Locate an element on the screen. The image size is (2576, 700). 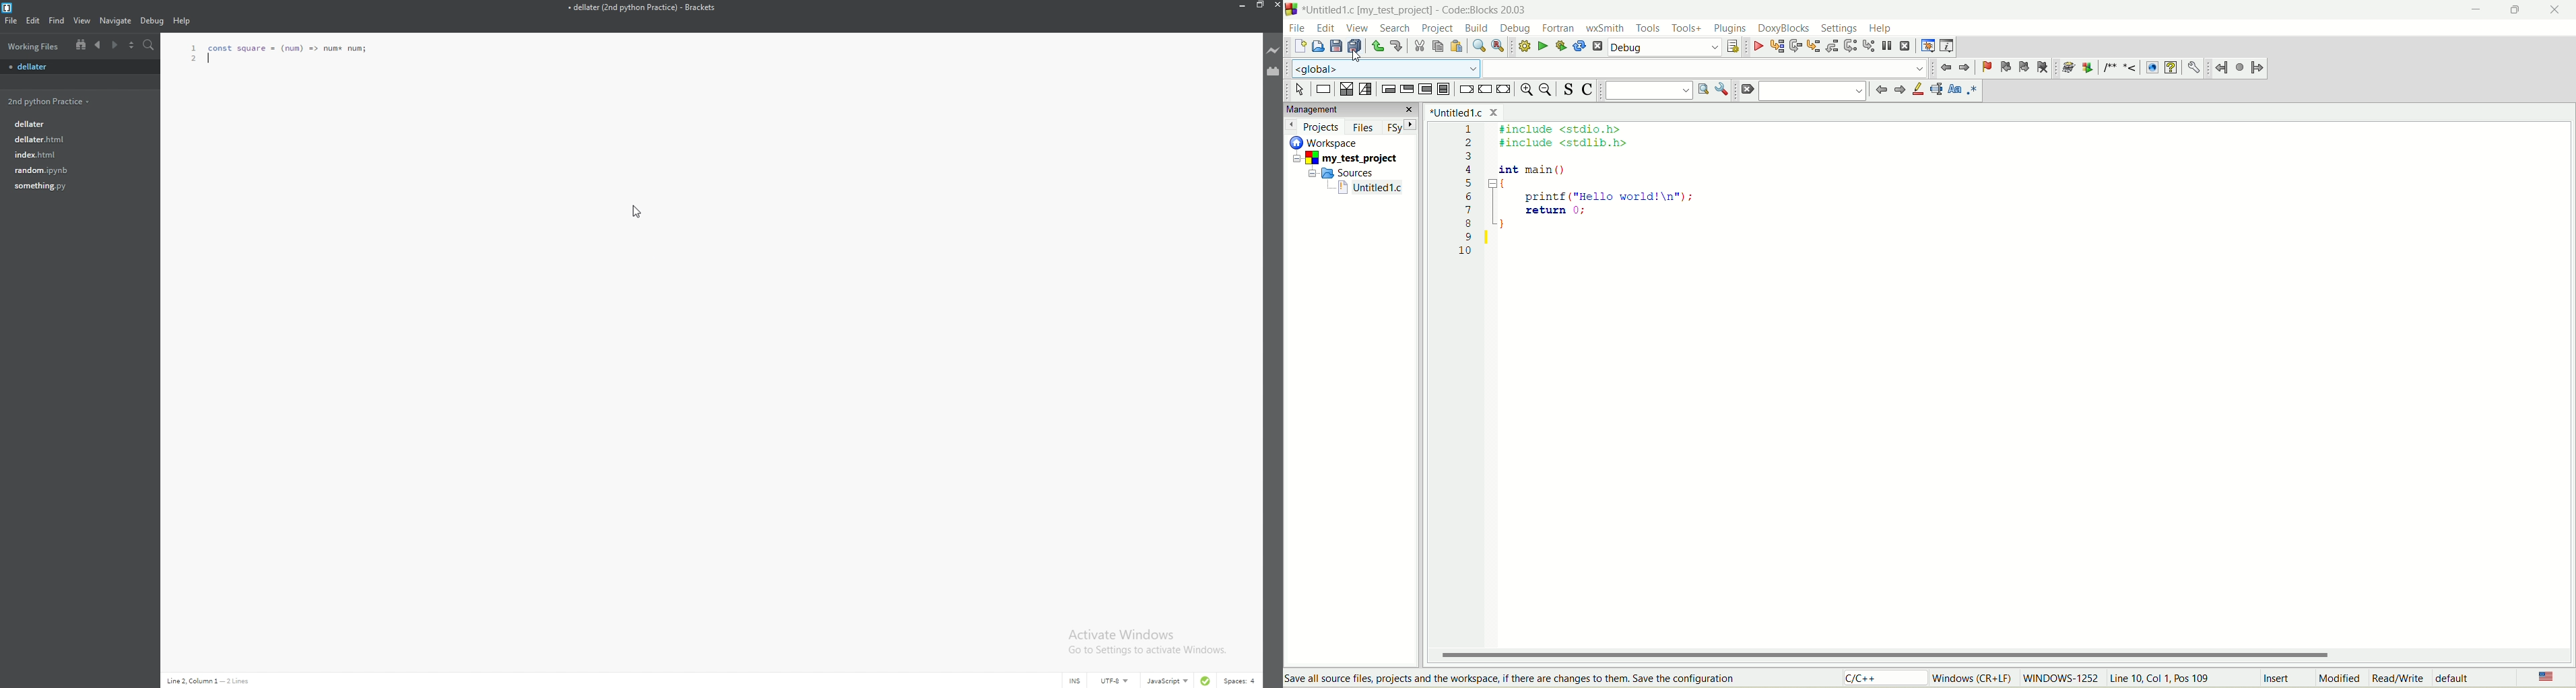
selected text is located at coordinates (1934, 90).